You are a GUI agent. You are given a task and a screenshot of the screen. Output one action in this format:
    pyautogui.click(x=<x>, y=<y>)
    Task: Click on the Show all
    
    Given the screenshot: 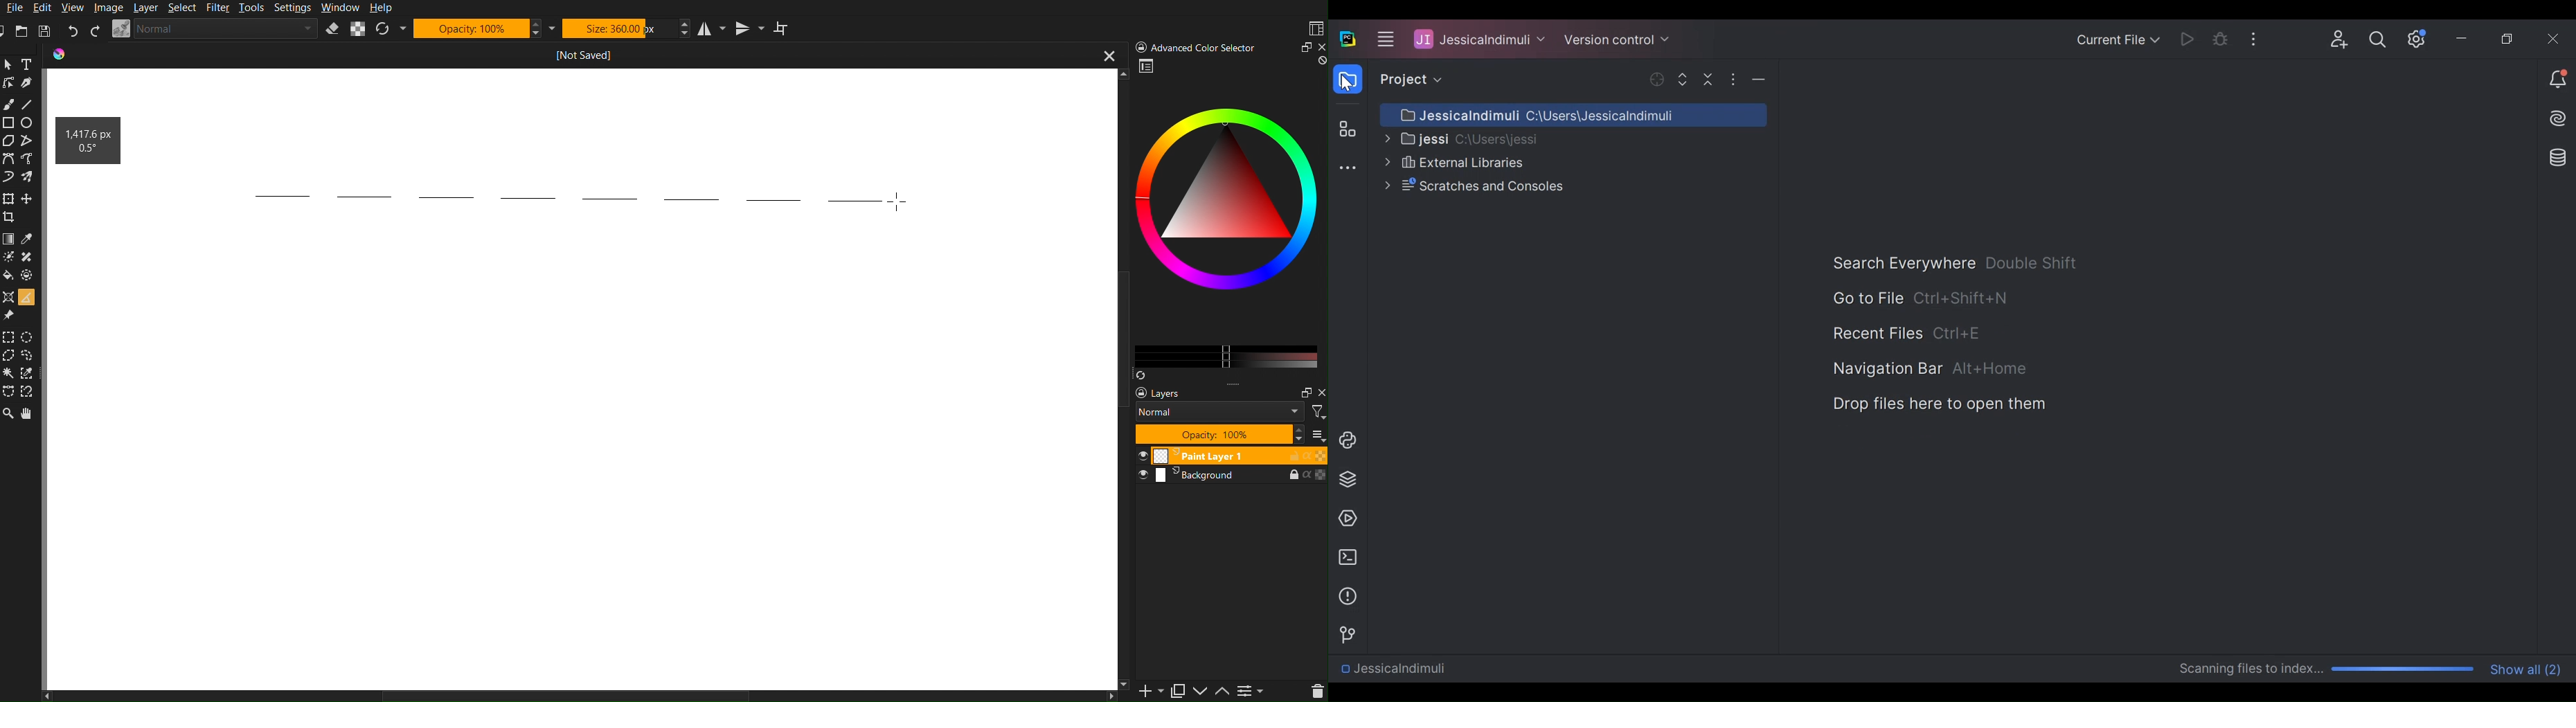 What is the action you would take?
    pyautogui.click(x=2525, y=670)
    